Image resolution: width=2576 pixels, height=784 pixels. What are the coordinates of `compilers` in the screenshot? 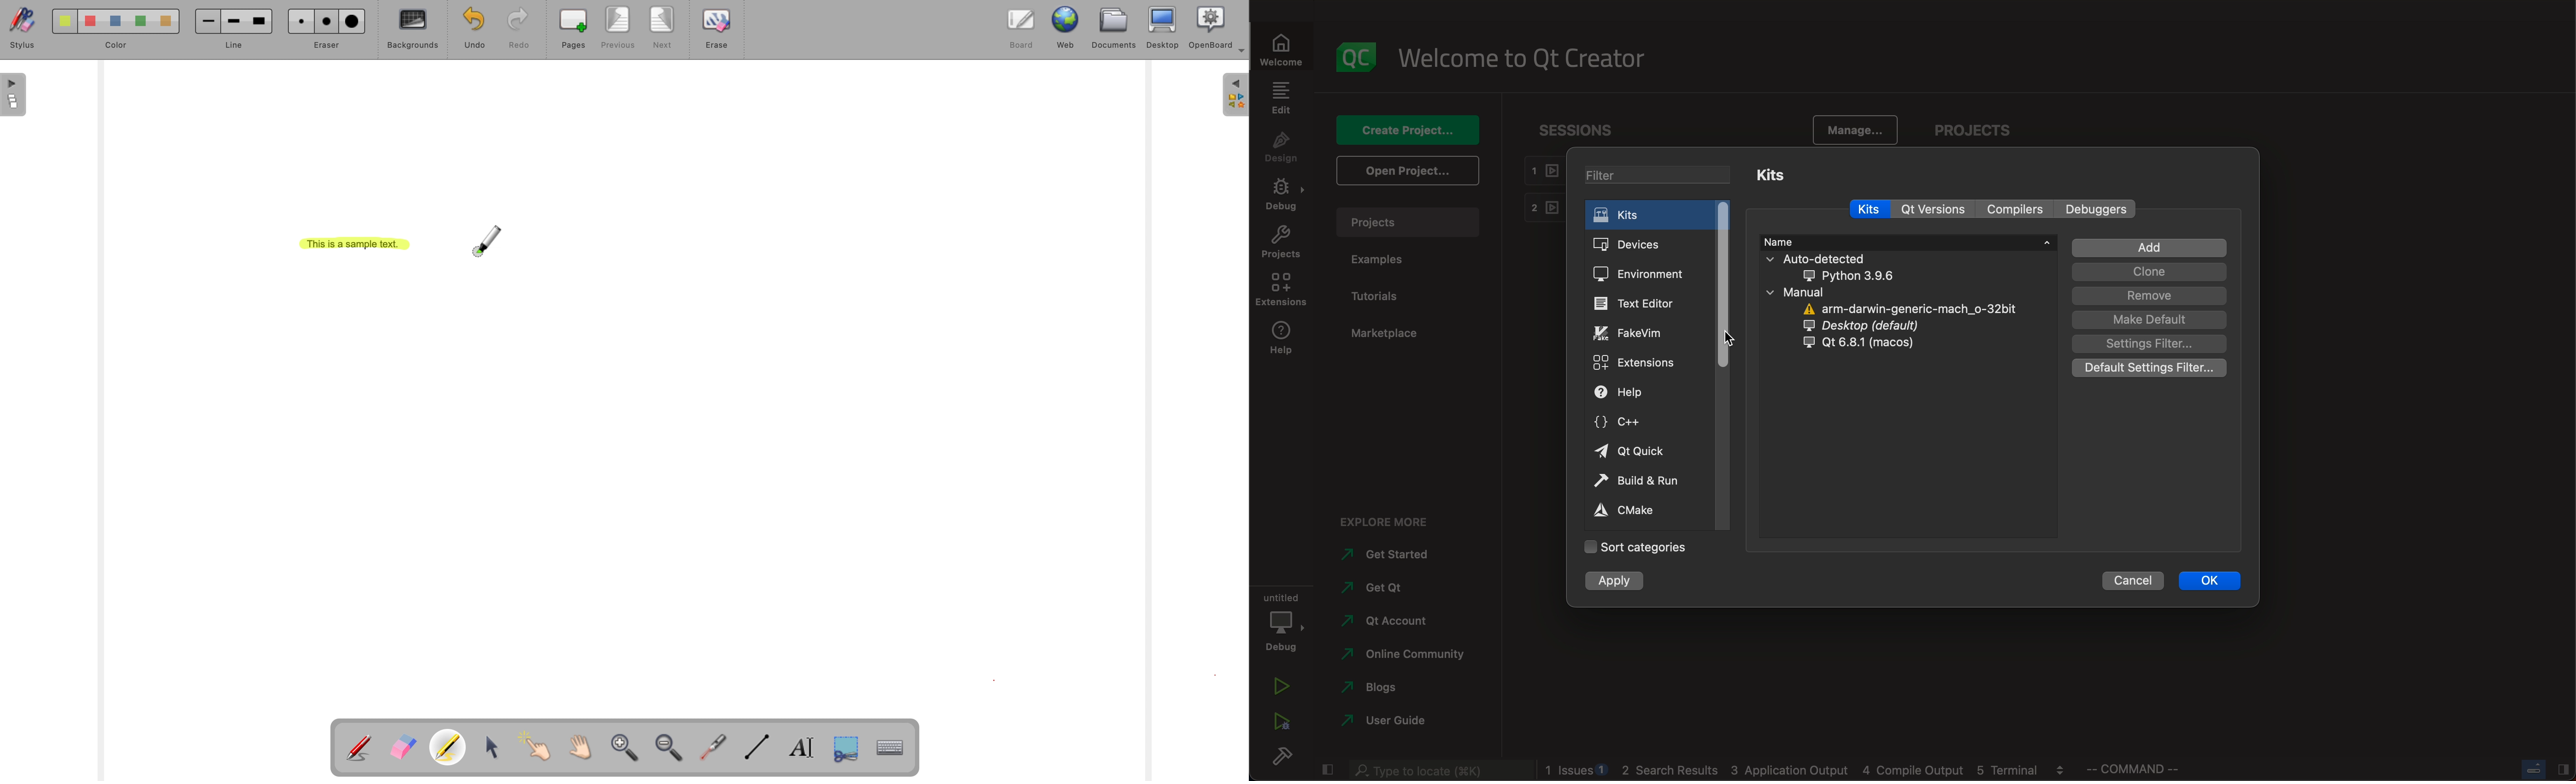 It's located at (2013, 209).